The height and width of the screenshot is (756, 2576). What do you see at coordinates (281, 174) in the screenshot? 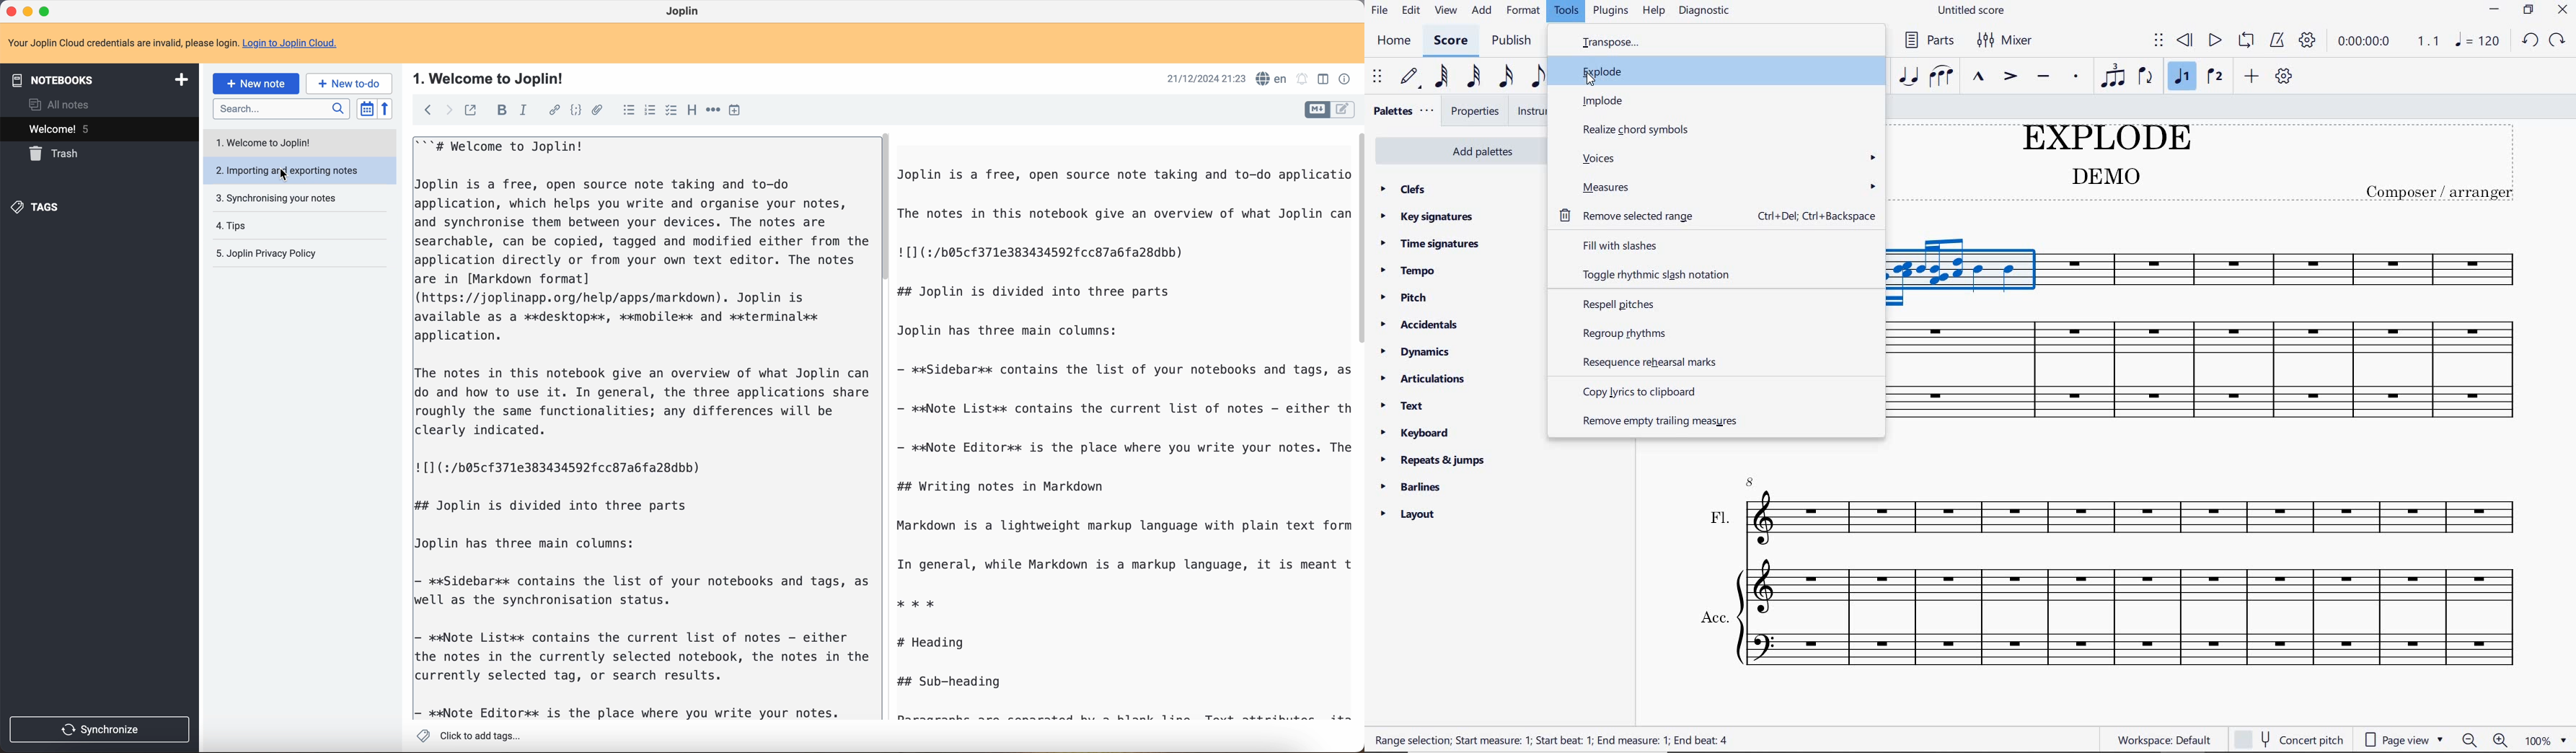
I see `cursor` at bounding box center [281, 174].